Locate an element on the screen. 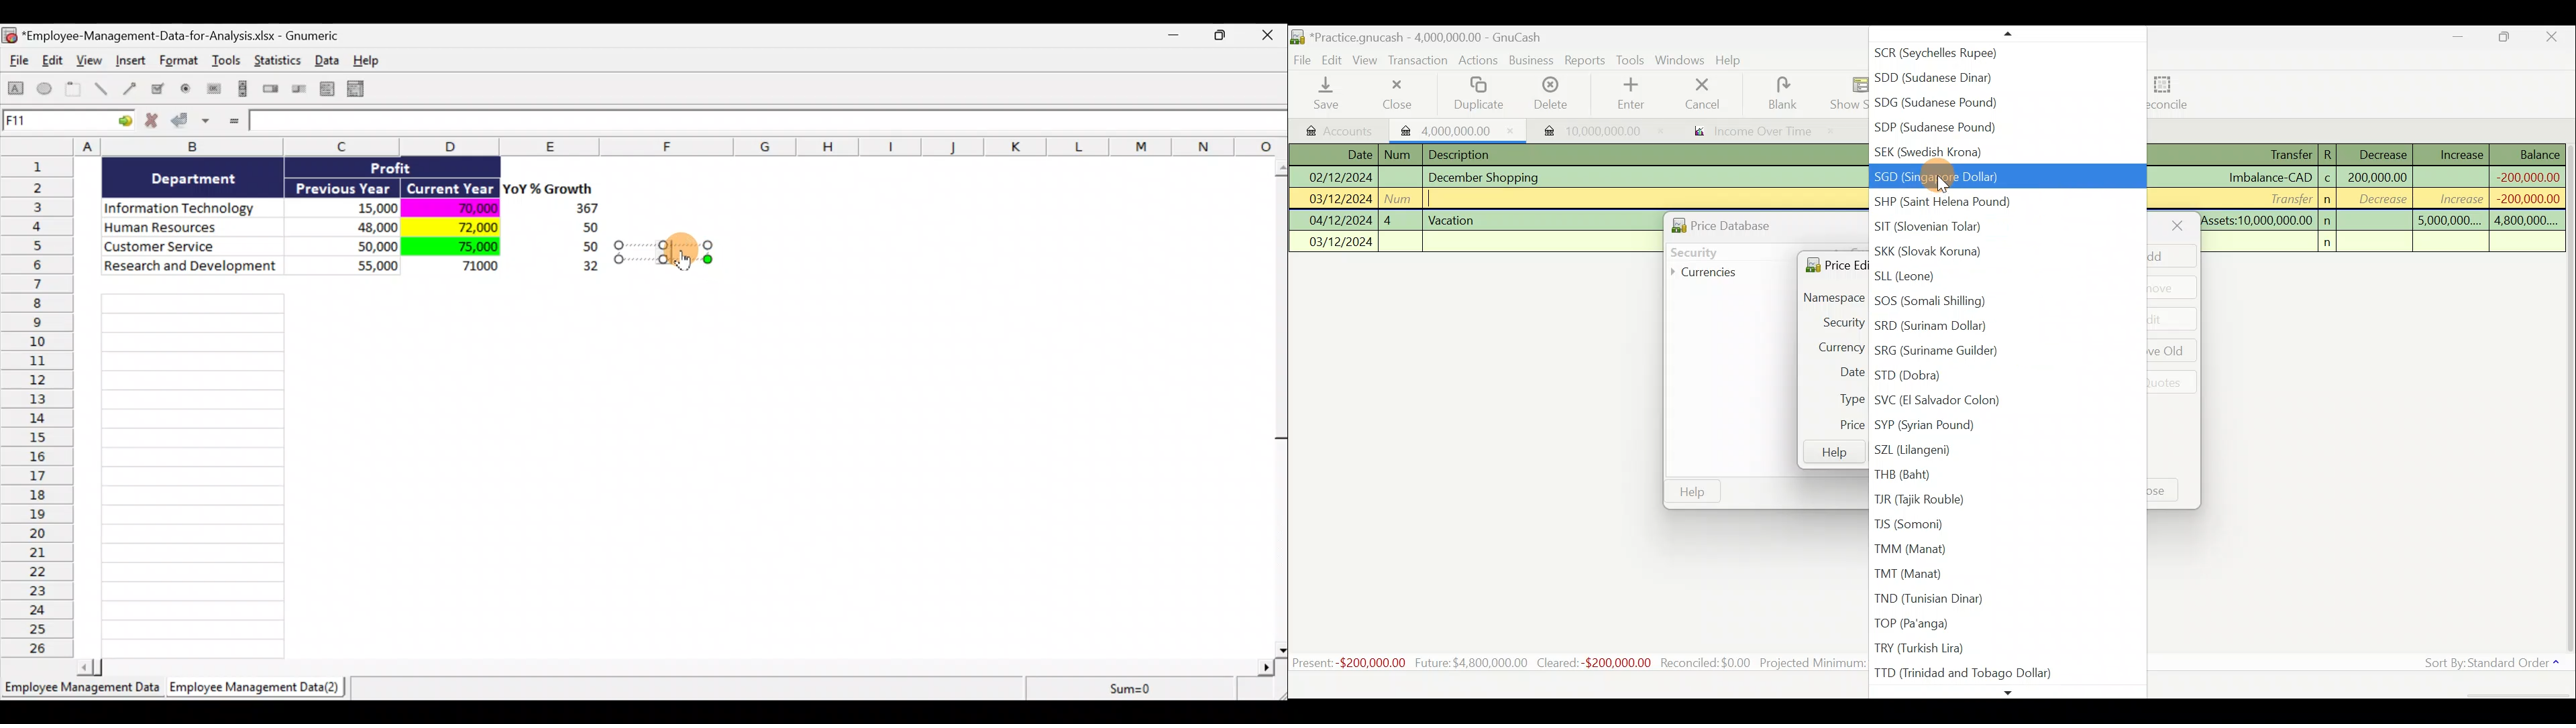 The width and height of the screenshot is (2576, 728). Minimise is located at coordinates (1177, 38).